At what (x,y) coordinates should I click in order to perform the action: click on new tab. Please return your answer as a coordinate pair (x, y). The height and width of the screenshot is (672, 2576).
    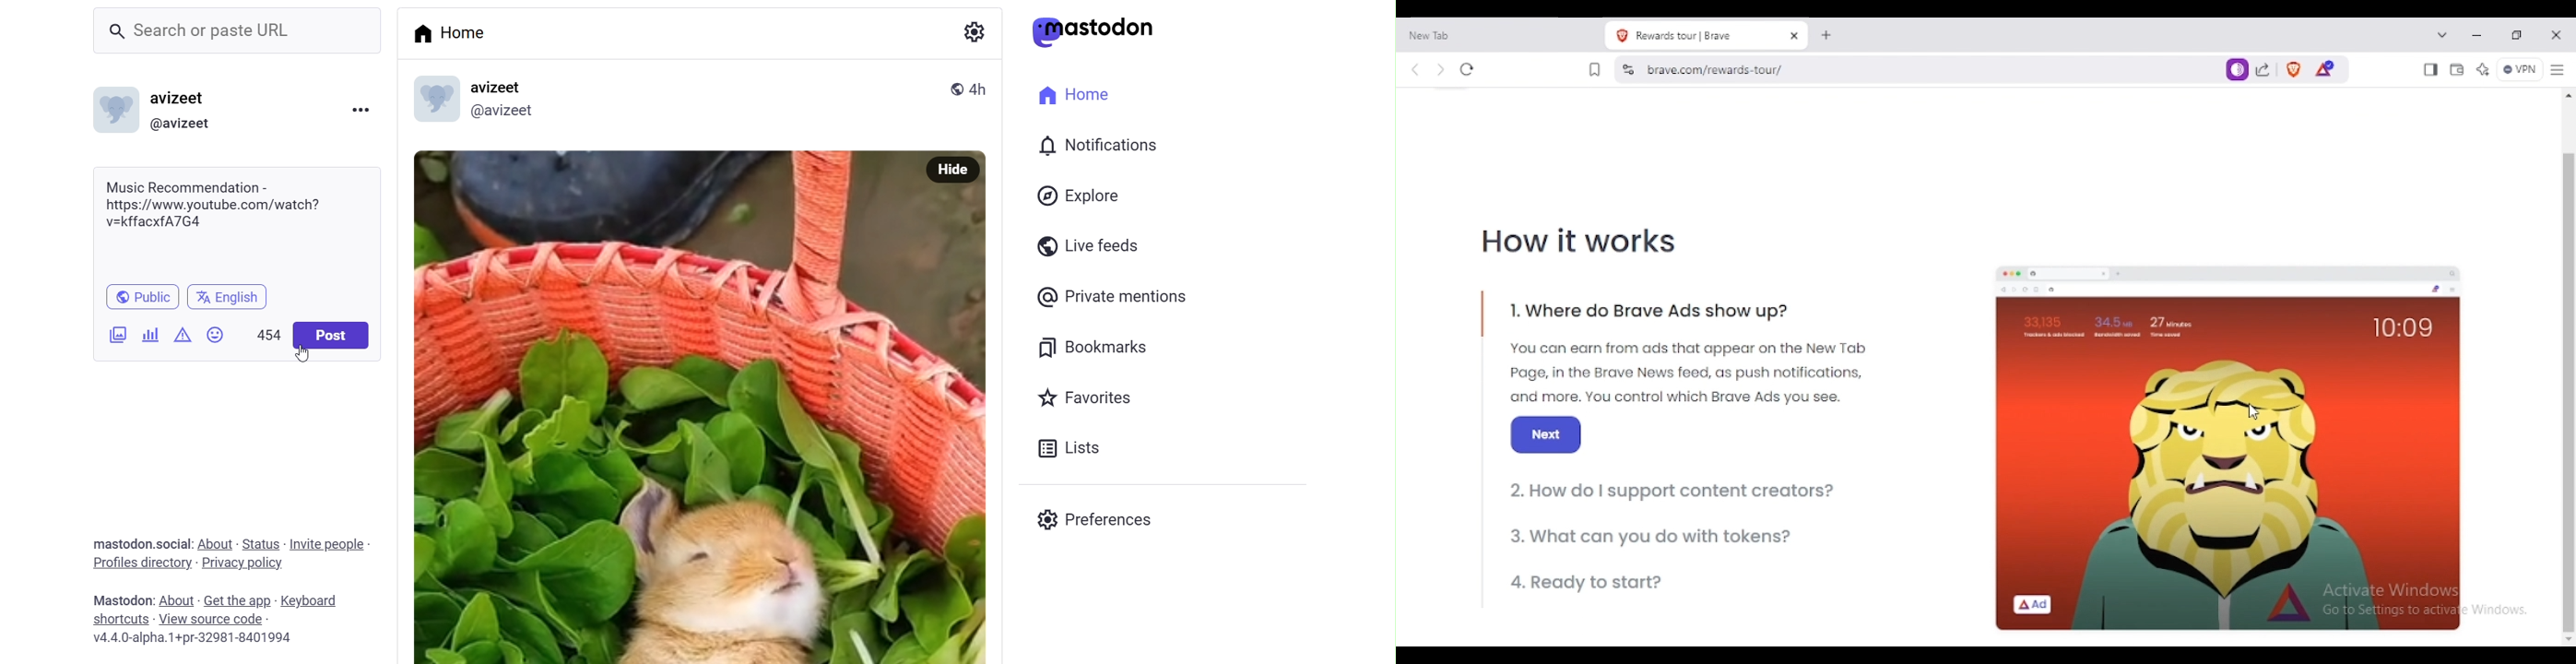
    Looking at the image, I should click on (1483, 36).